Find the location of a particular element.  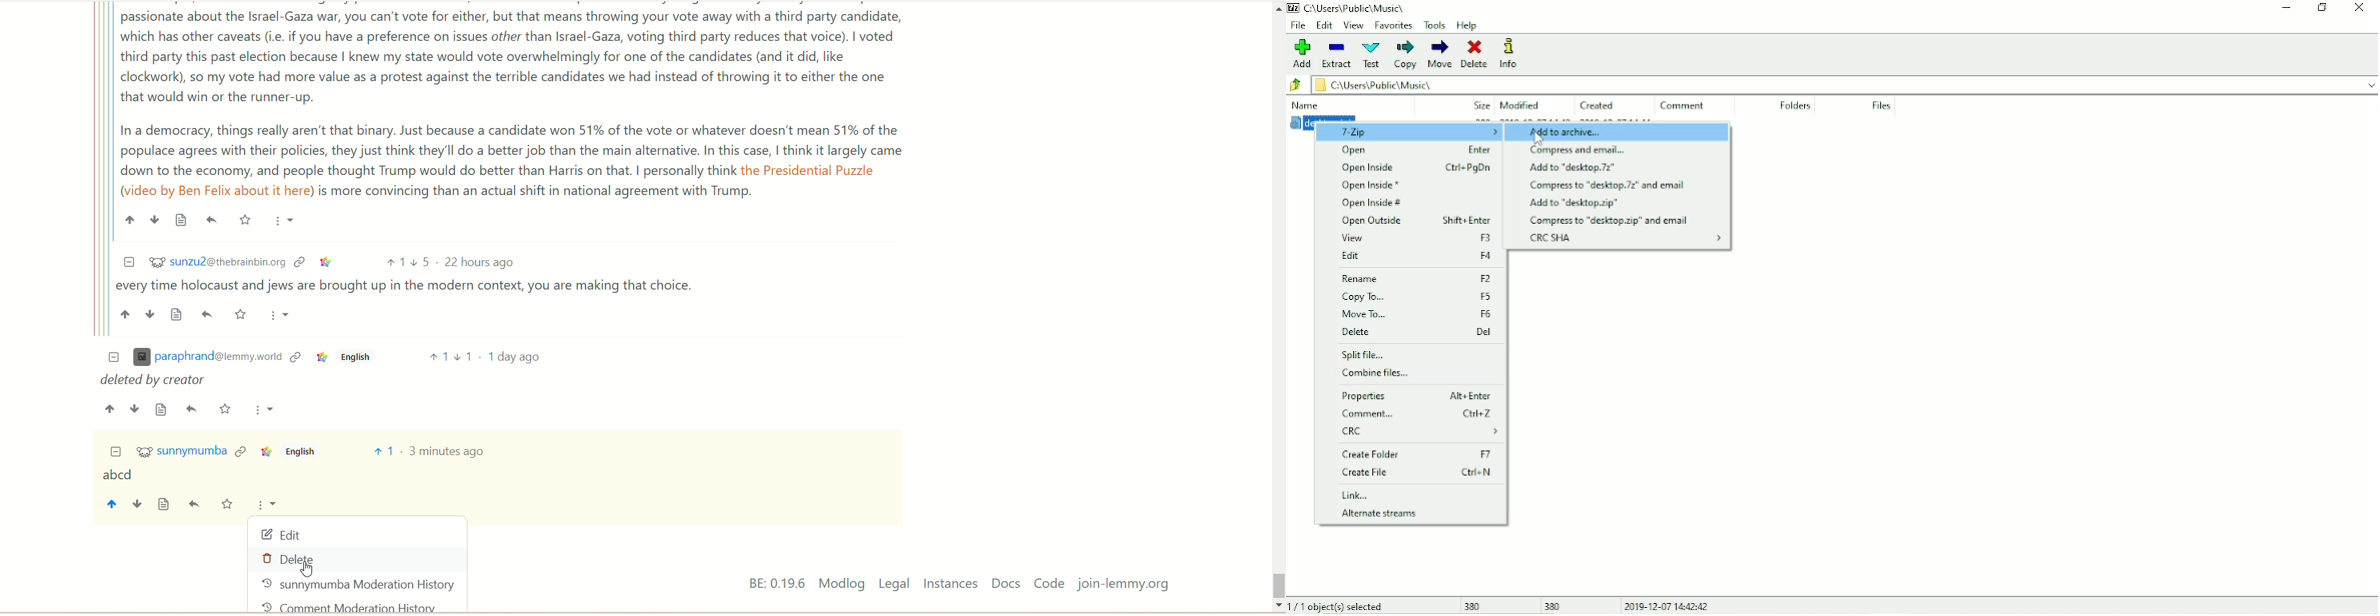

Link is located at coordinates (327, 263).